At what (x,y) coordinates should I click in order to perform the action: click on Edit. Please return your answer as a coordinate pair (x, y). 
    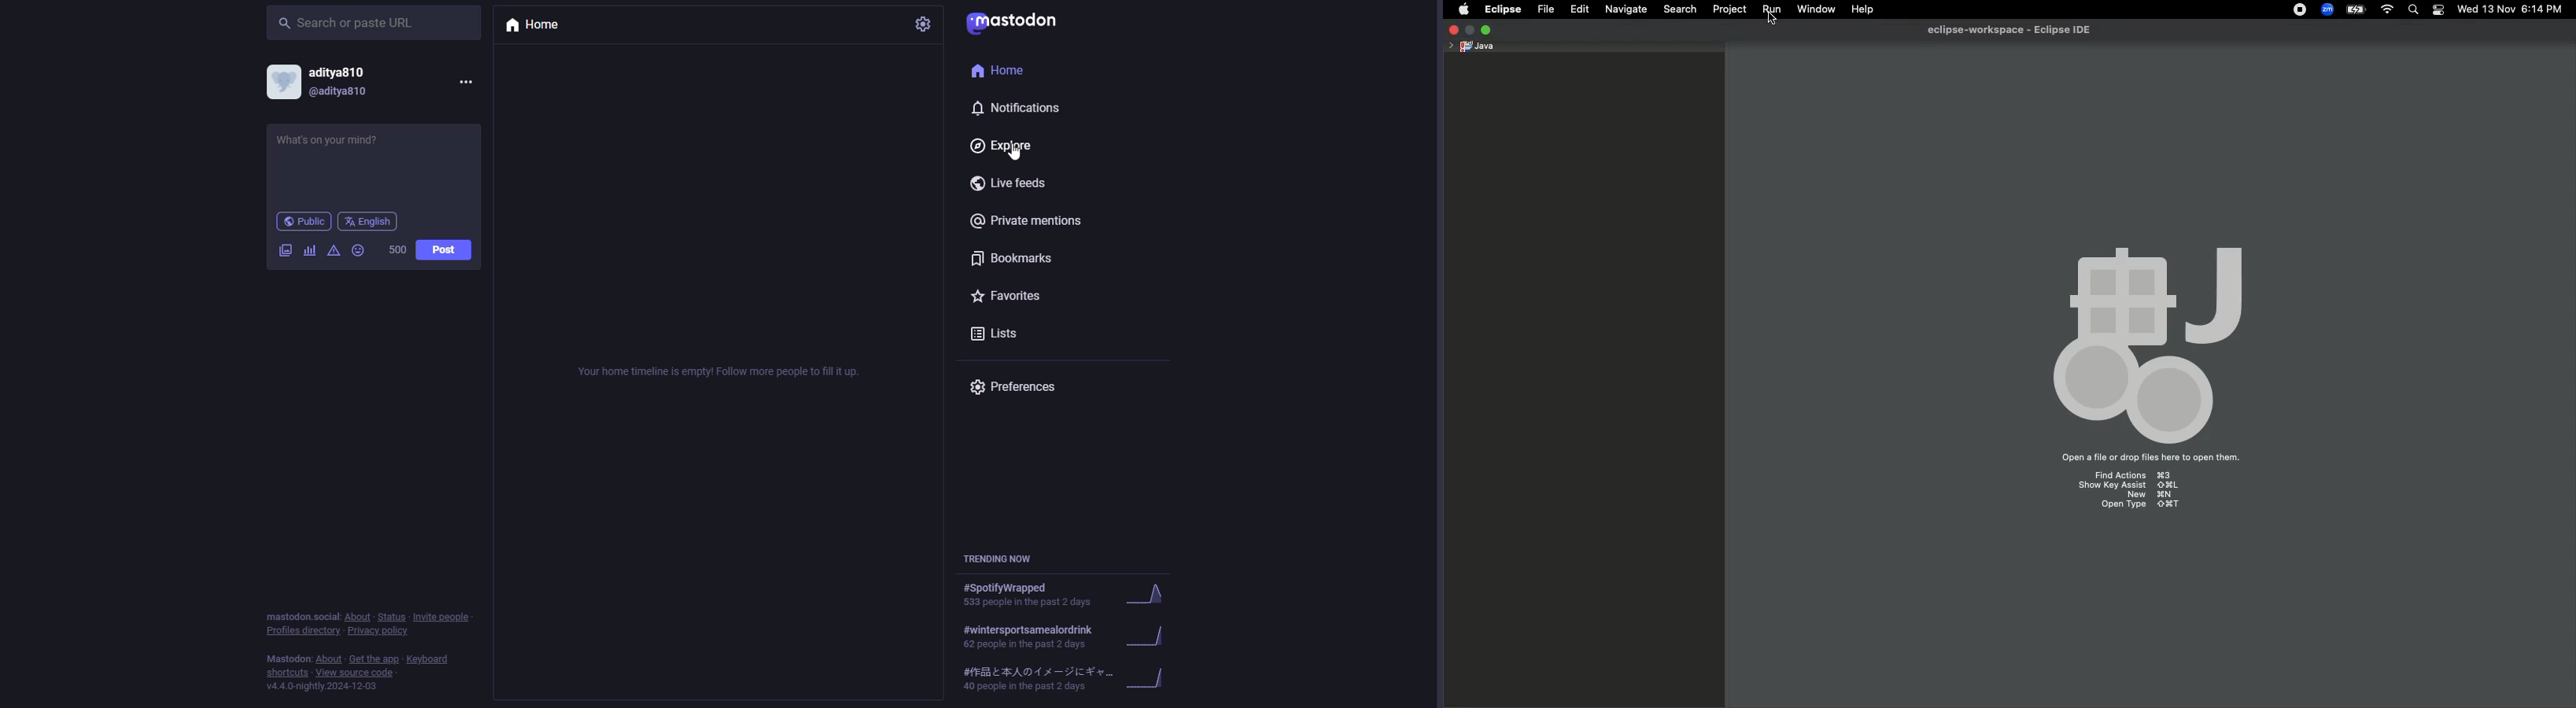
    Looking at the image, I should click on (1579, 10).